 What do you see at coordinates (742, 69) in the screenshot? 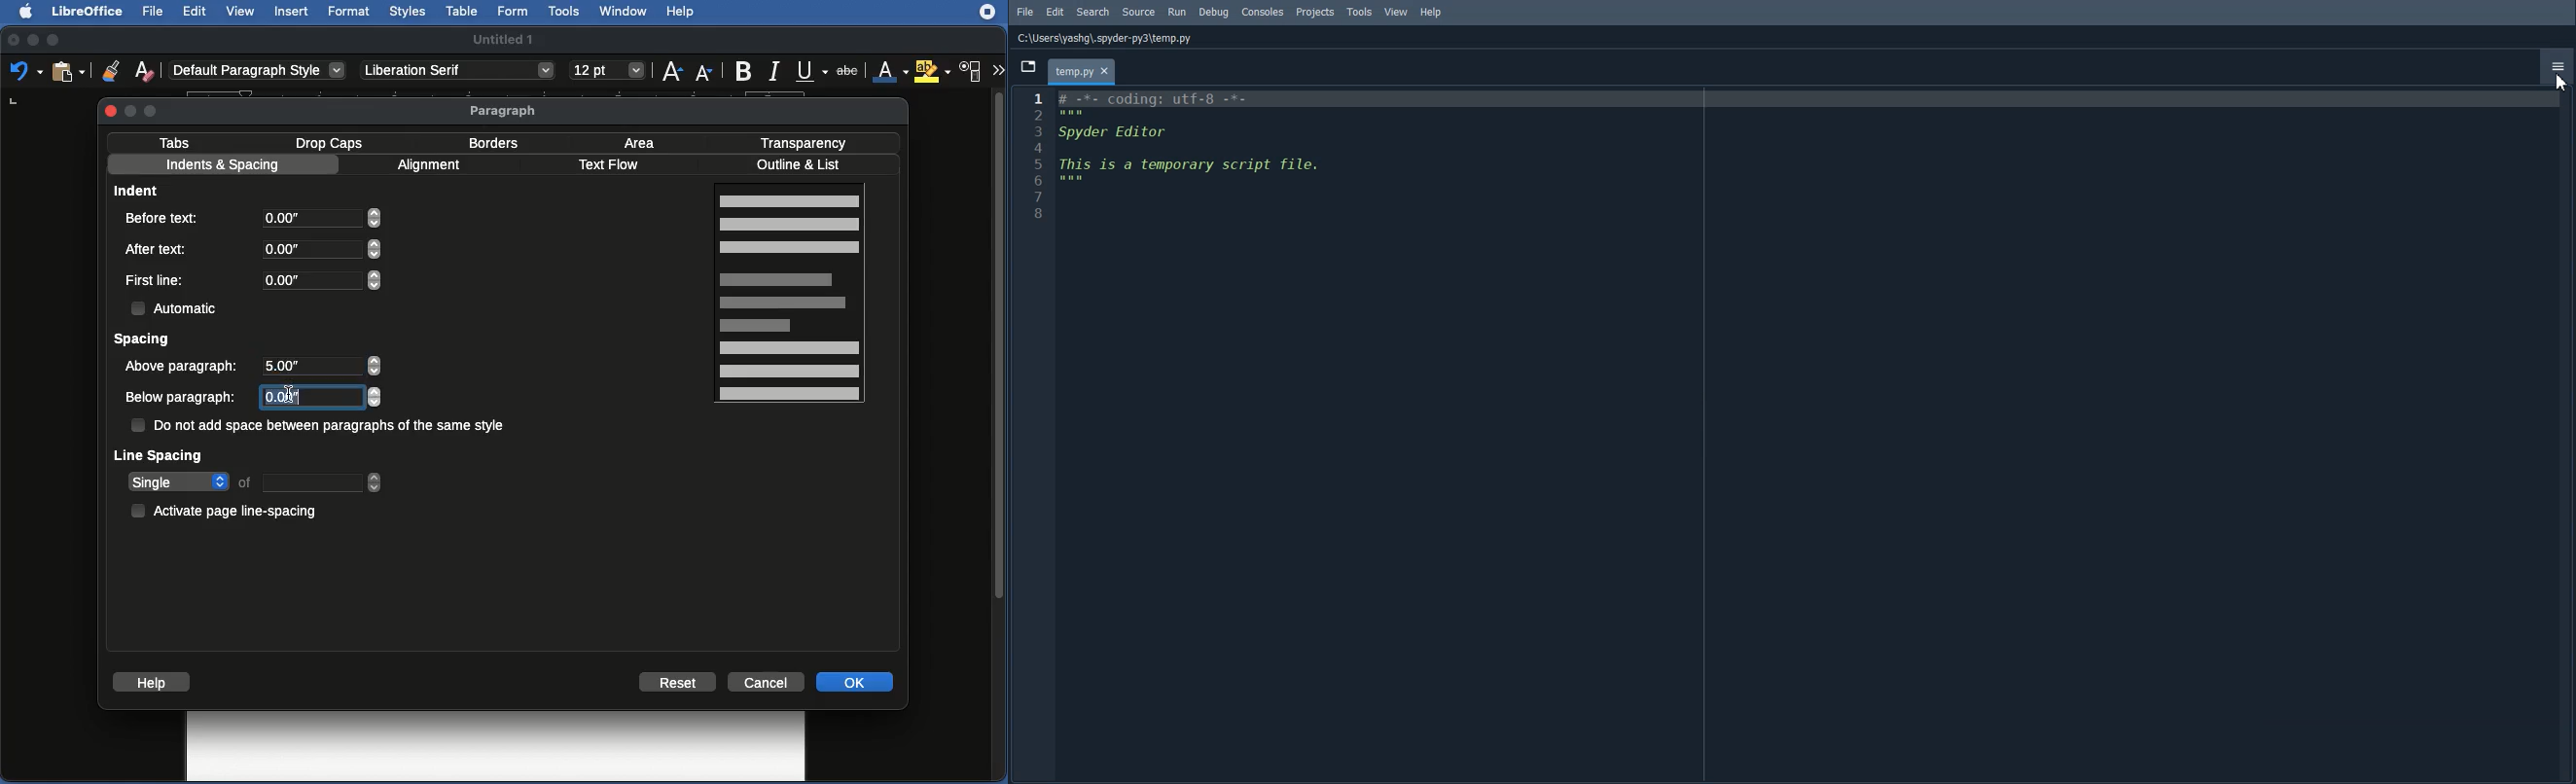
I see `Bold` at bounding box center [742, 69].